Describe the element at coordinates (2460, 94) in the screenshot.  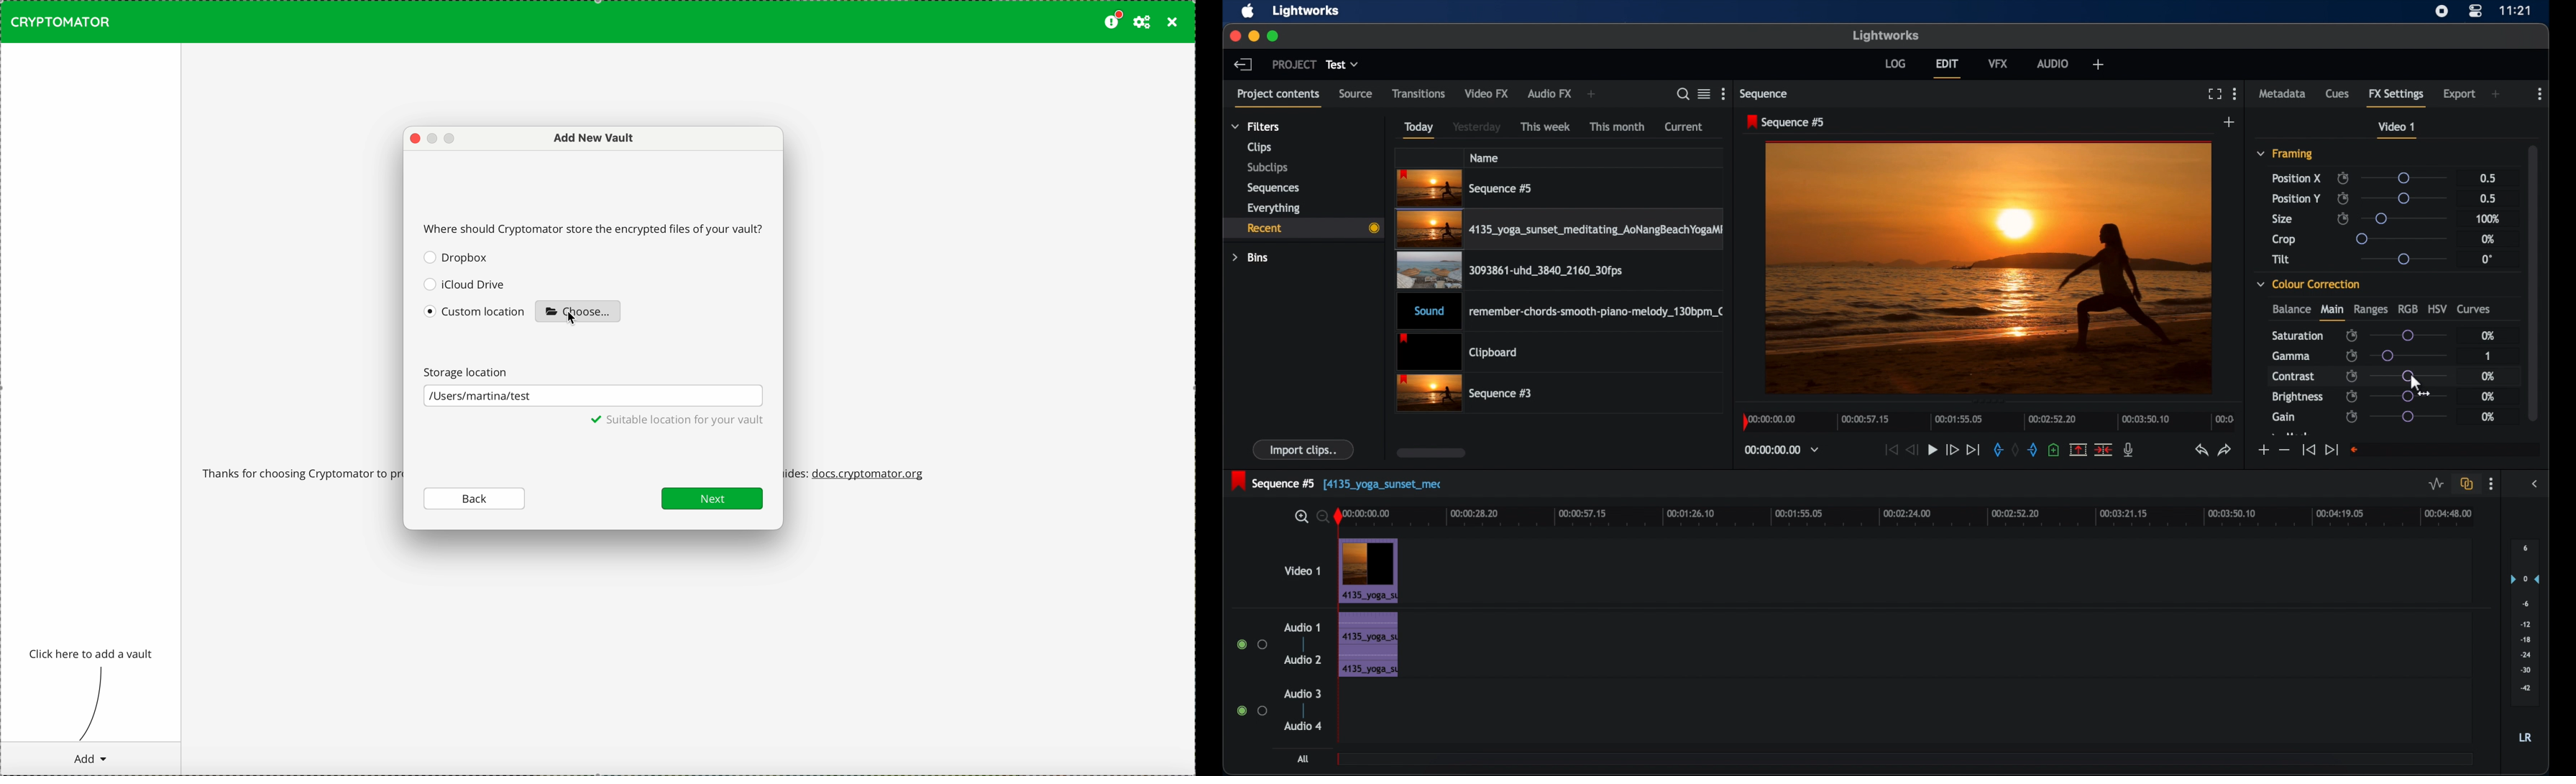
I see `export` at that location.